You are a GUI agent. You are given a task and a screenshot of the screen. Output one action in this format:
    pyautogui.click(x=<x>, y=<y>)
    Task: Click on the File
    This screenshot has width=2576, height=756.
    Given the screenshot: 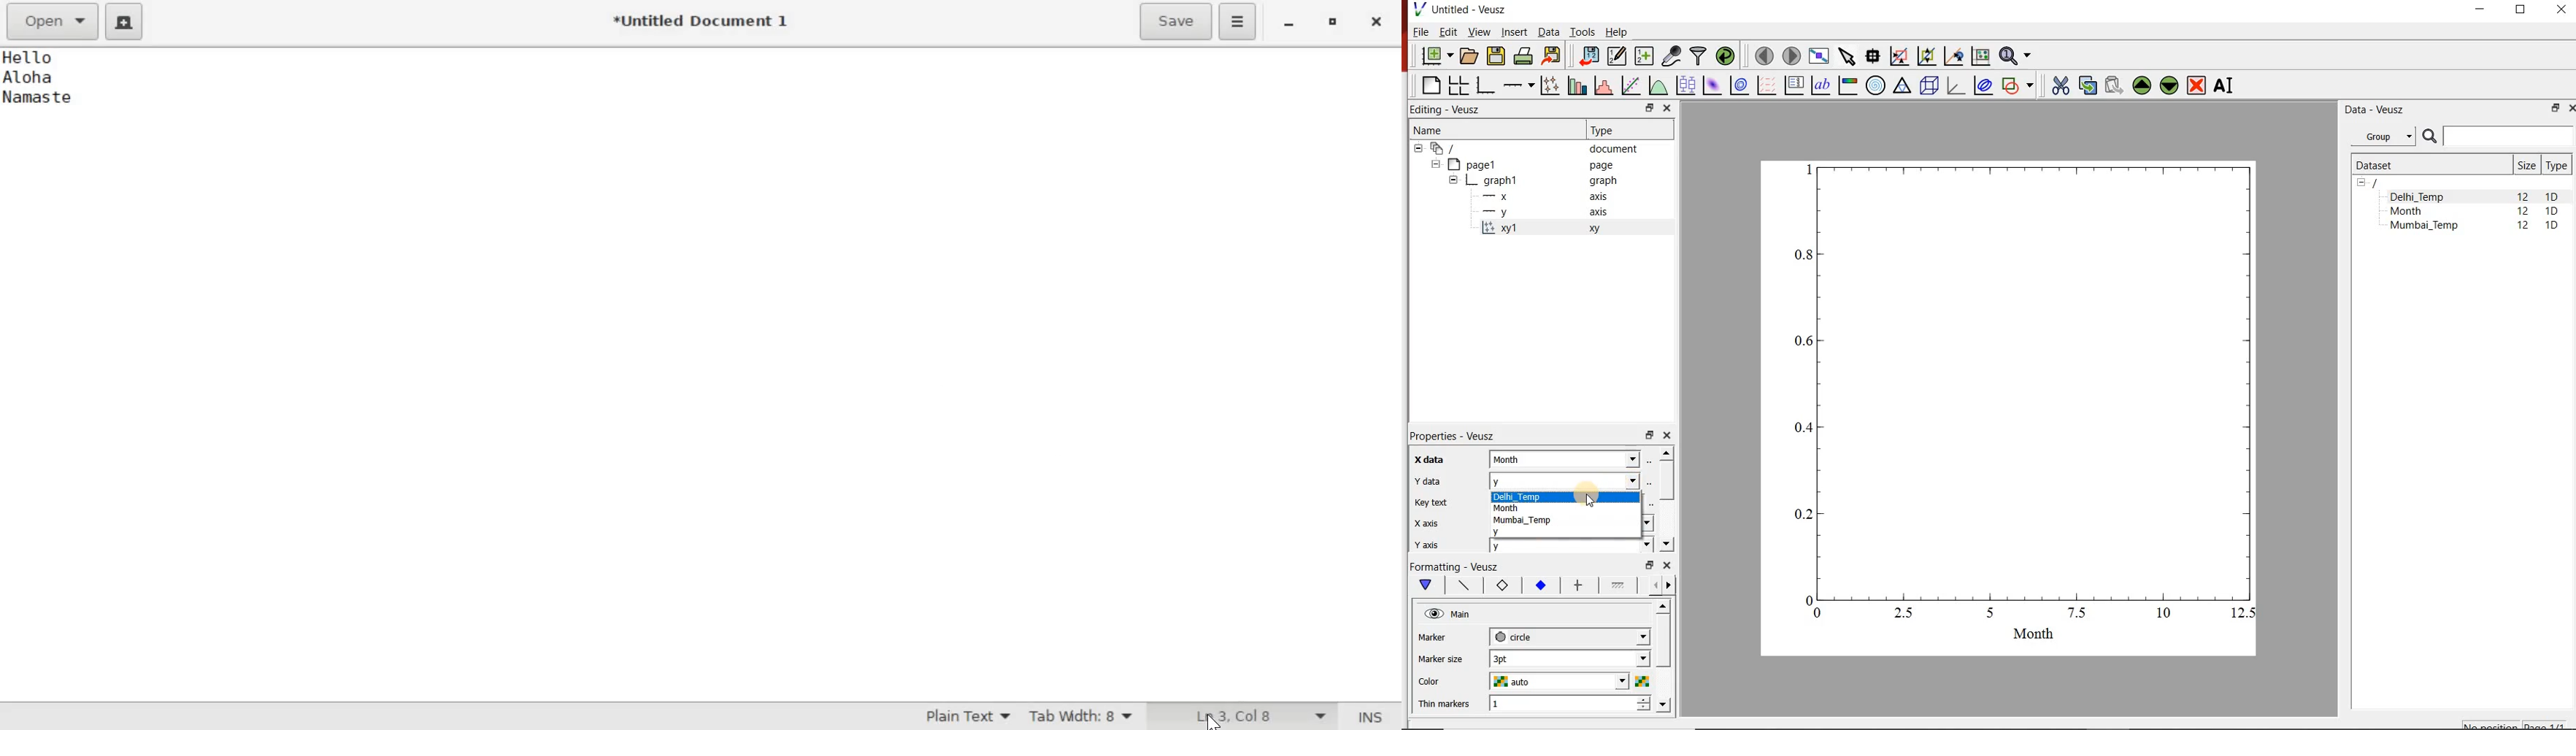 What is the action you would take?
    pyautogui.click(x=1420, y=31)
    